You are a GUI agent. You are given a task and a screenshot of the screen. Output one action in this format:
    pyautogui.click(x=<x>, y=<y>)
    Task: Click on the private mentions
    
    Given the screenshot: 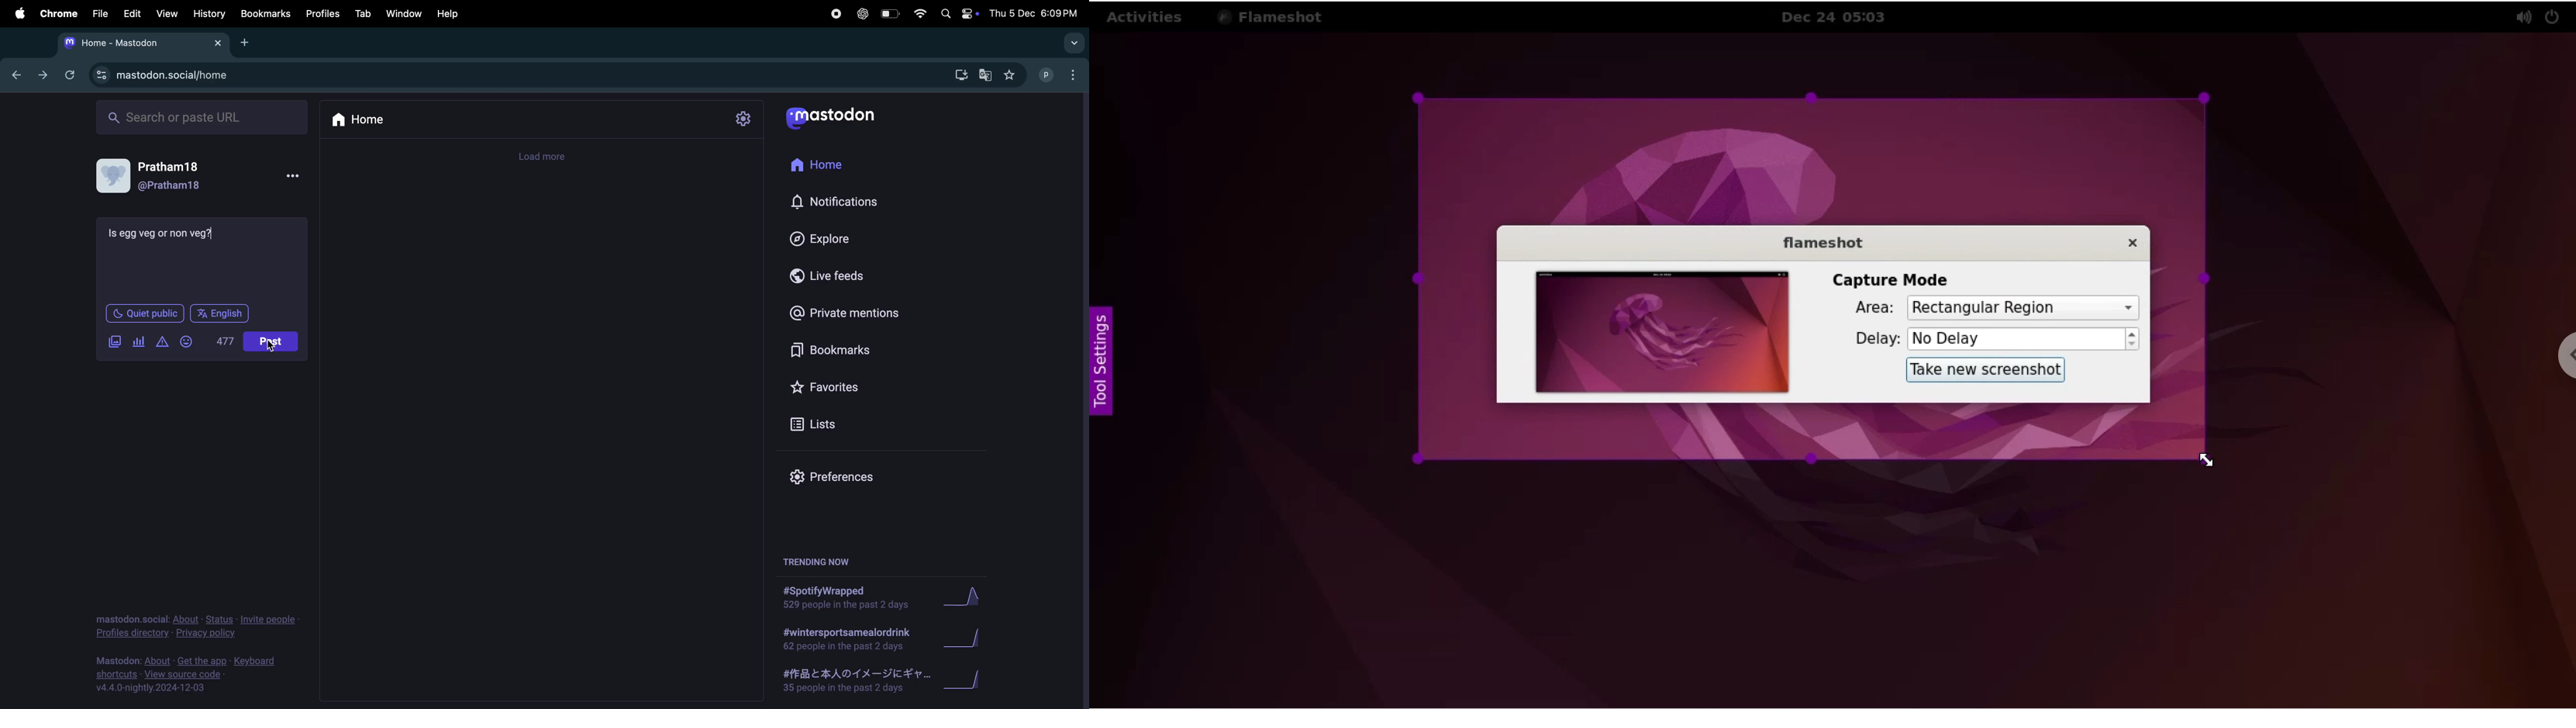 What is the action you would take?
    pyautogui.click(x=847, y=313)
    